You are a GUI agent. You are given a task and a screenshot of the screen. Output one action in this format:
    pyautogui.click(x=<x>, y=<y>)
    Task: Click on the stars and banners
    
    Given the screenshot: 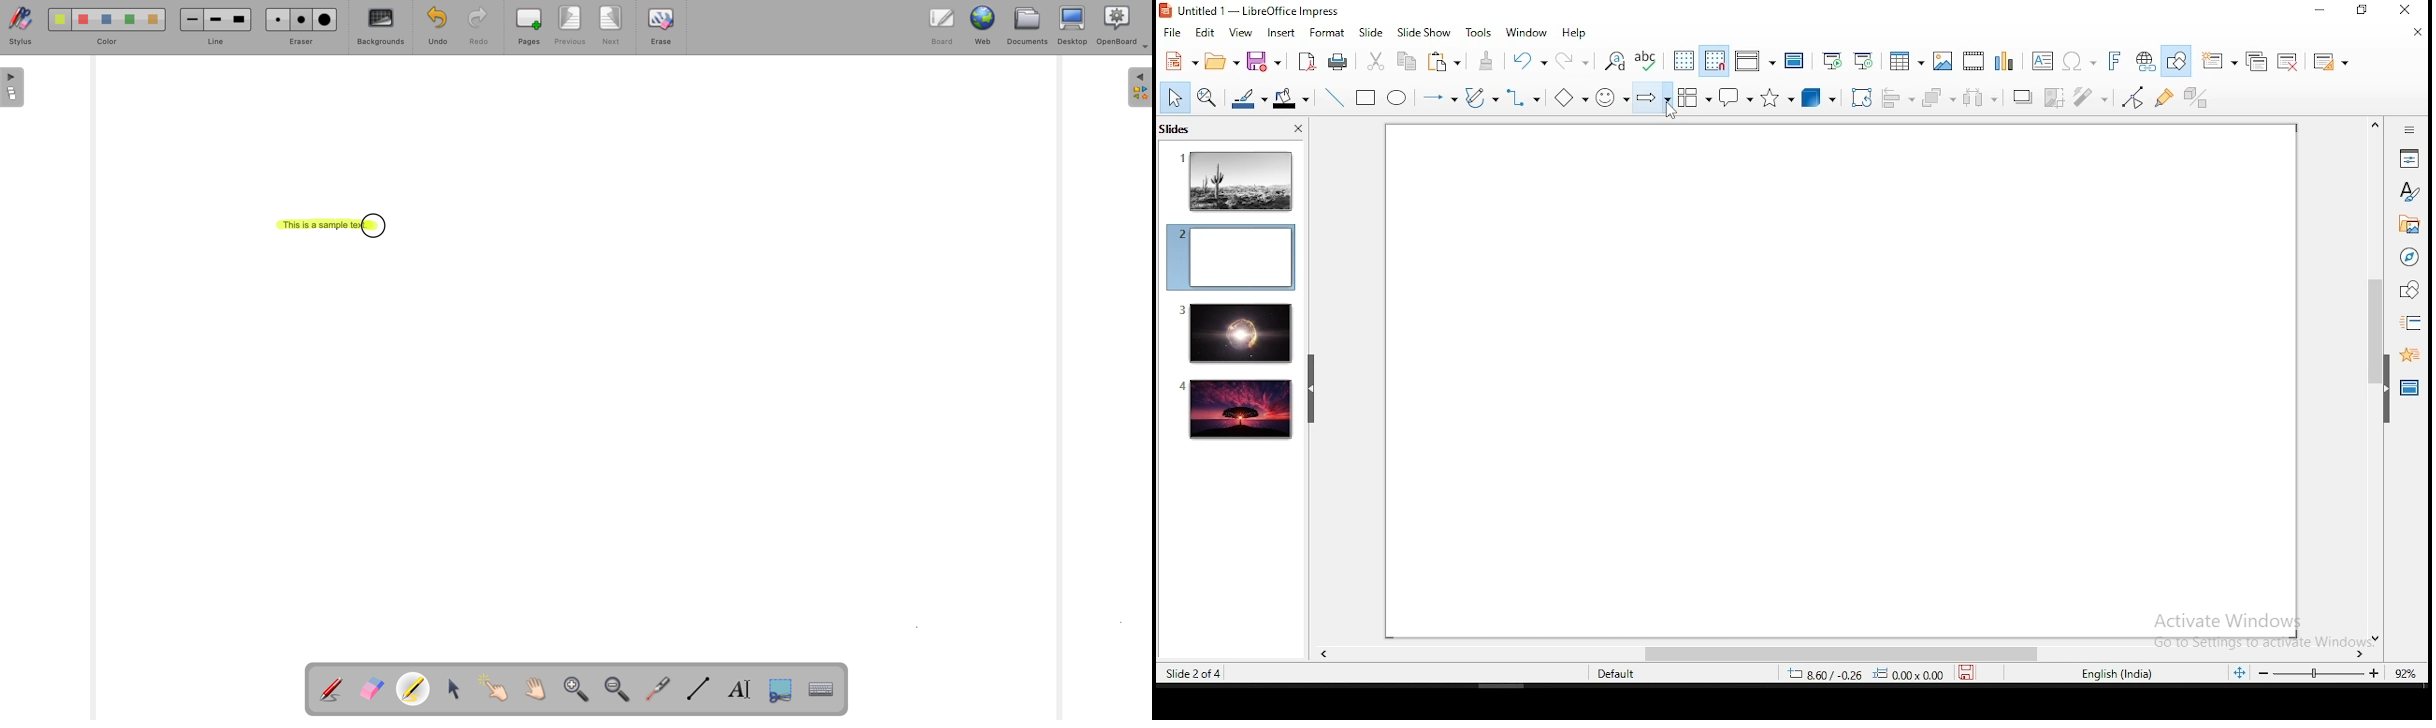 What is the action you would take?
    pyautogui.click(x=1778, y=97)
    